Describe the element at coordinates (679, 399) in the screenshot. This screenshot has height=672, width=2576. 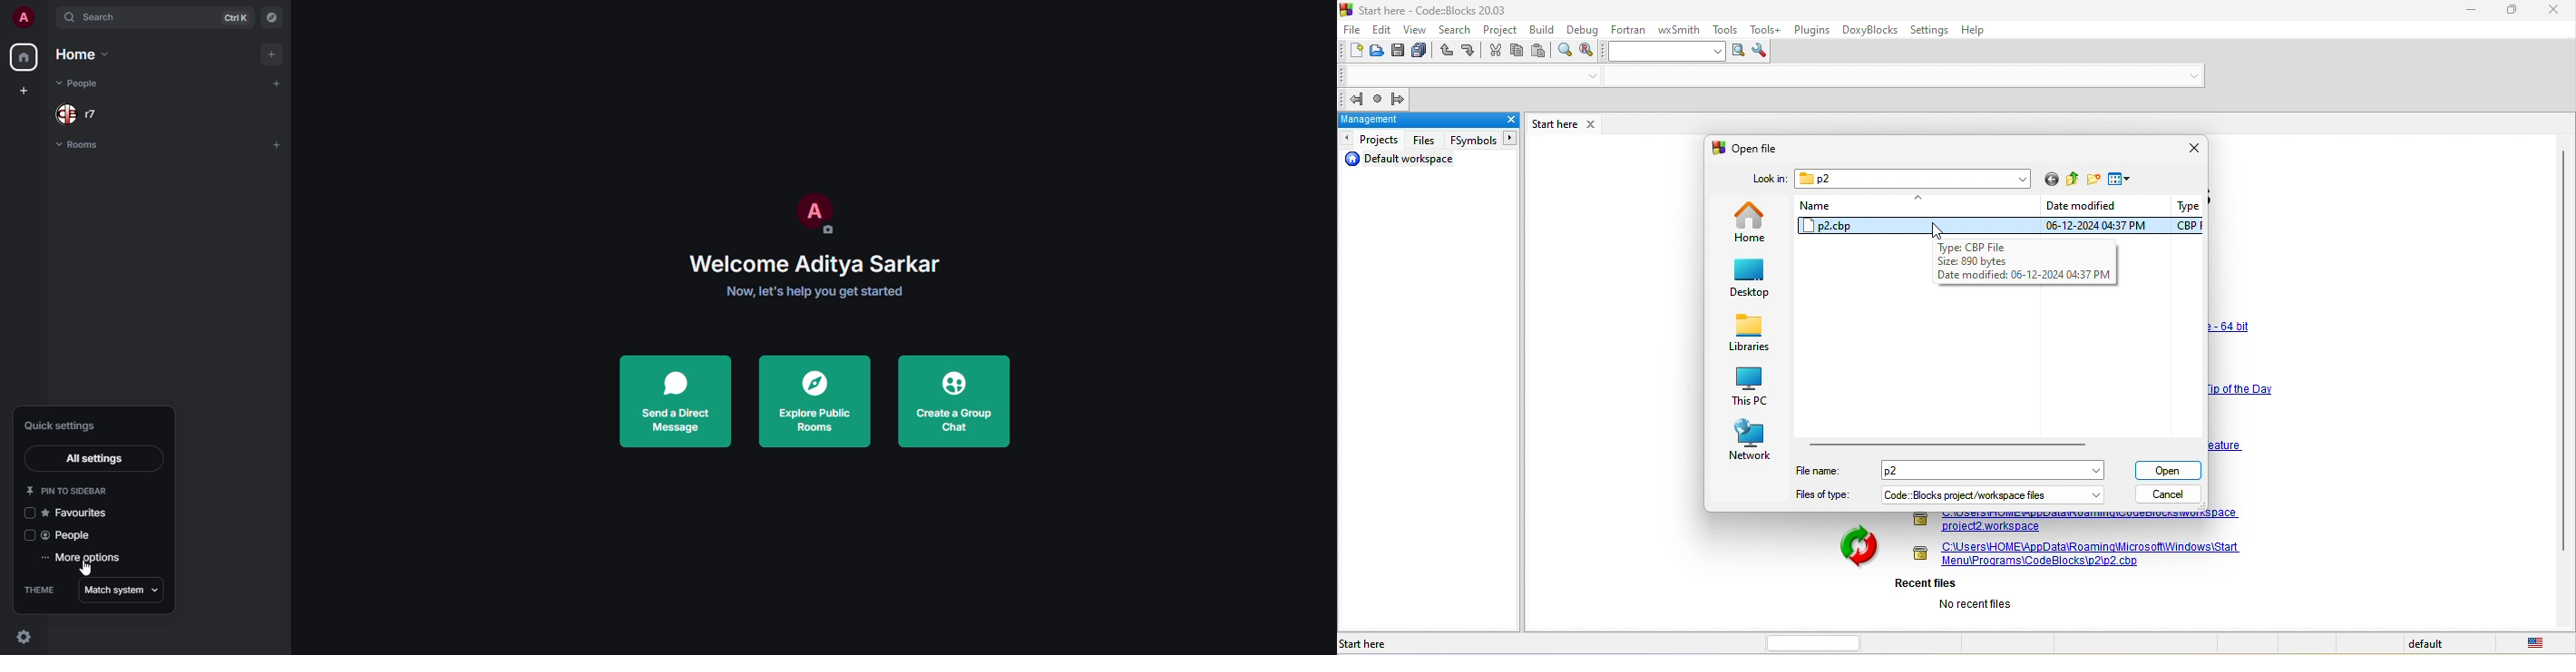
I see `send a direct message` at that location.